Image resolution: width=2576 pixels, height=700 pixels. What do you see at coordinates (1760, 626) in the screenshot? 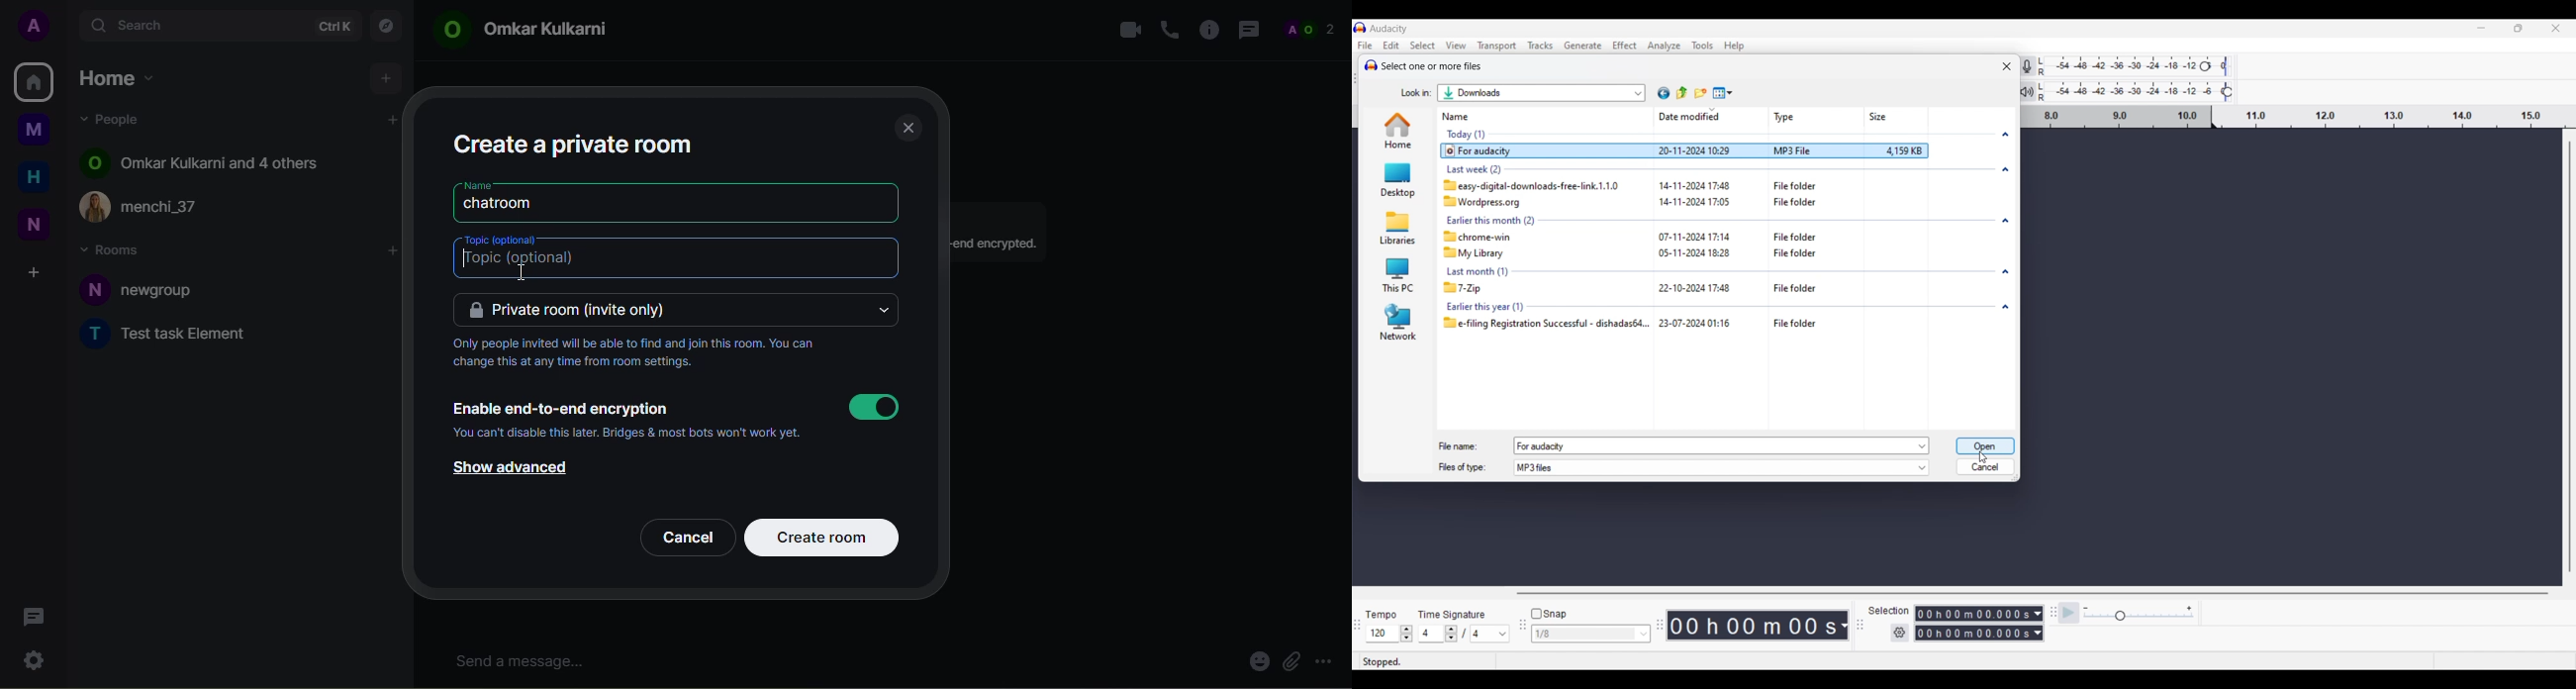
I see `00 h 00 m 00 s` at bounding box center [1760, 626].